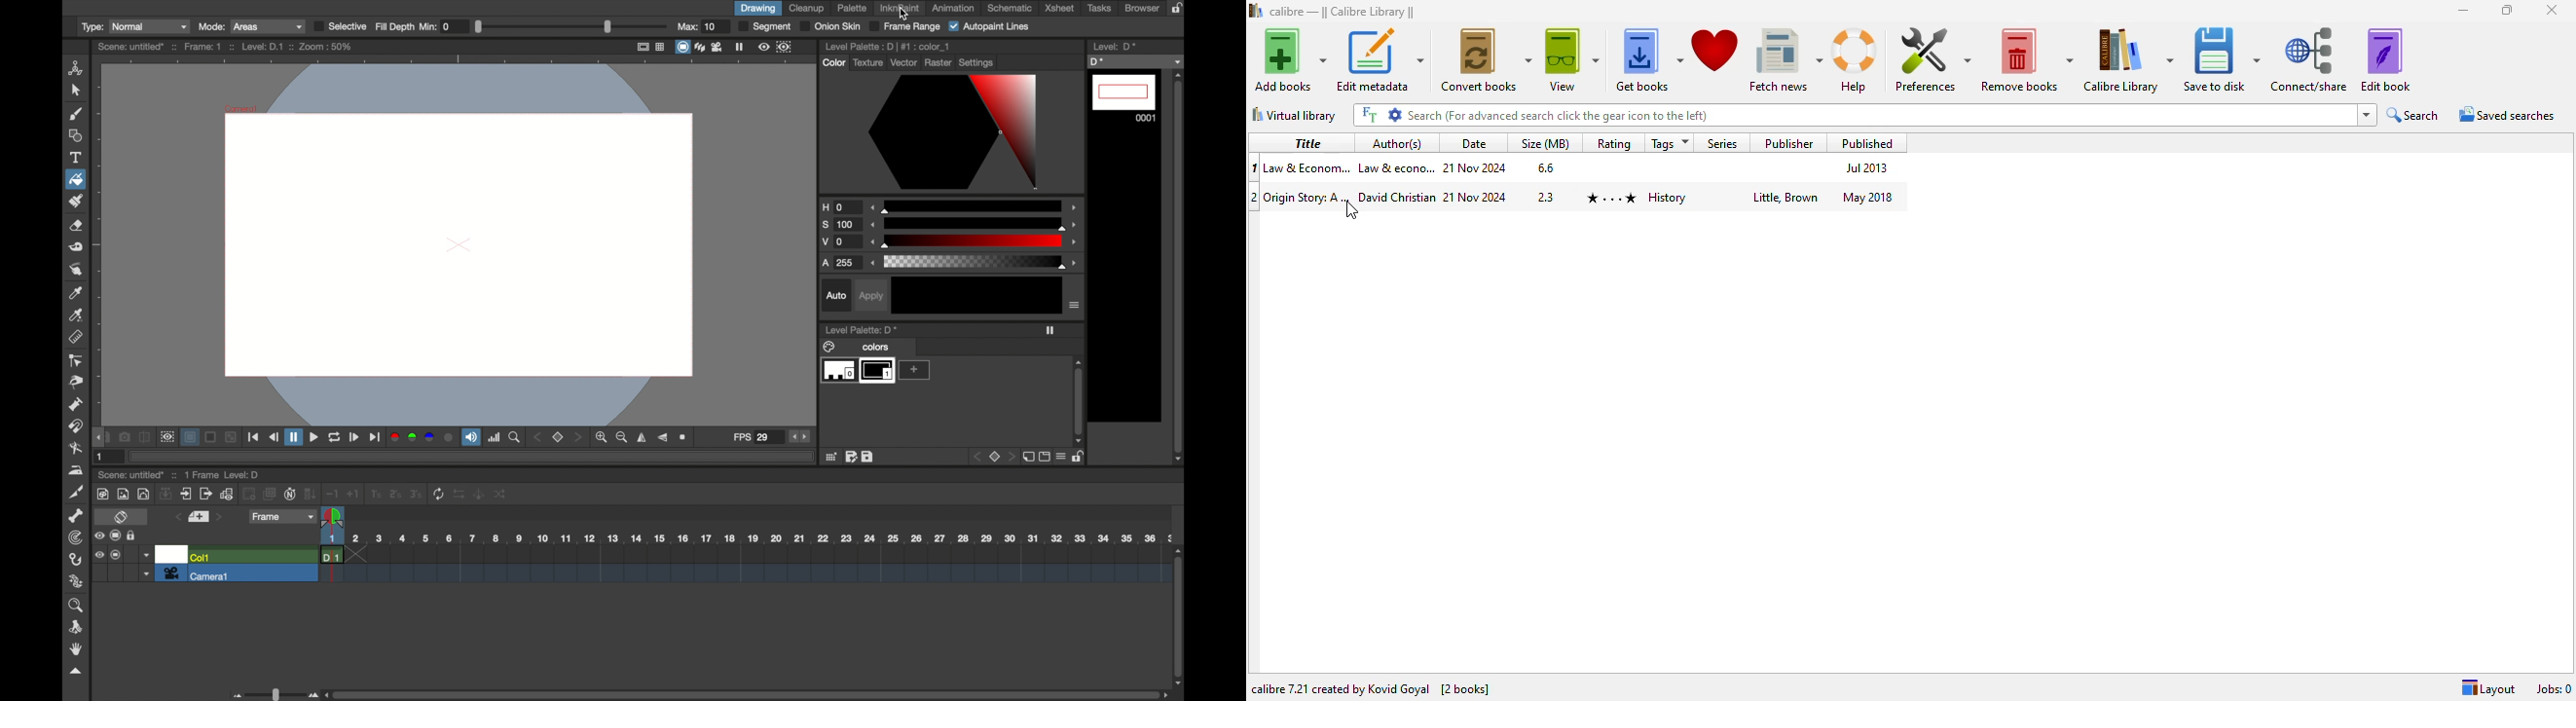  Describe the element at coordinates (1136, 61) in the screenshot. I see `D` at that location.